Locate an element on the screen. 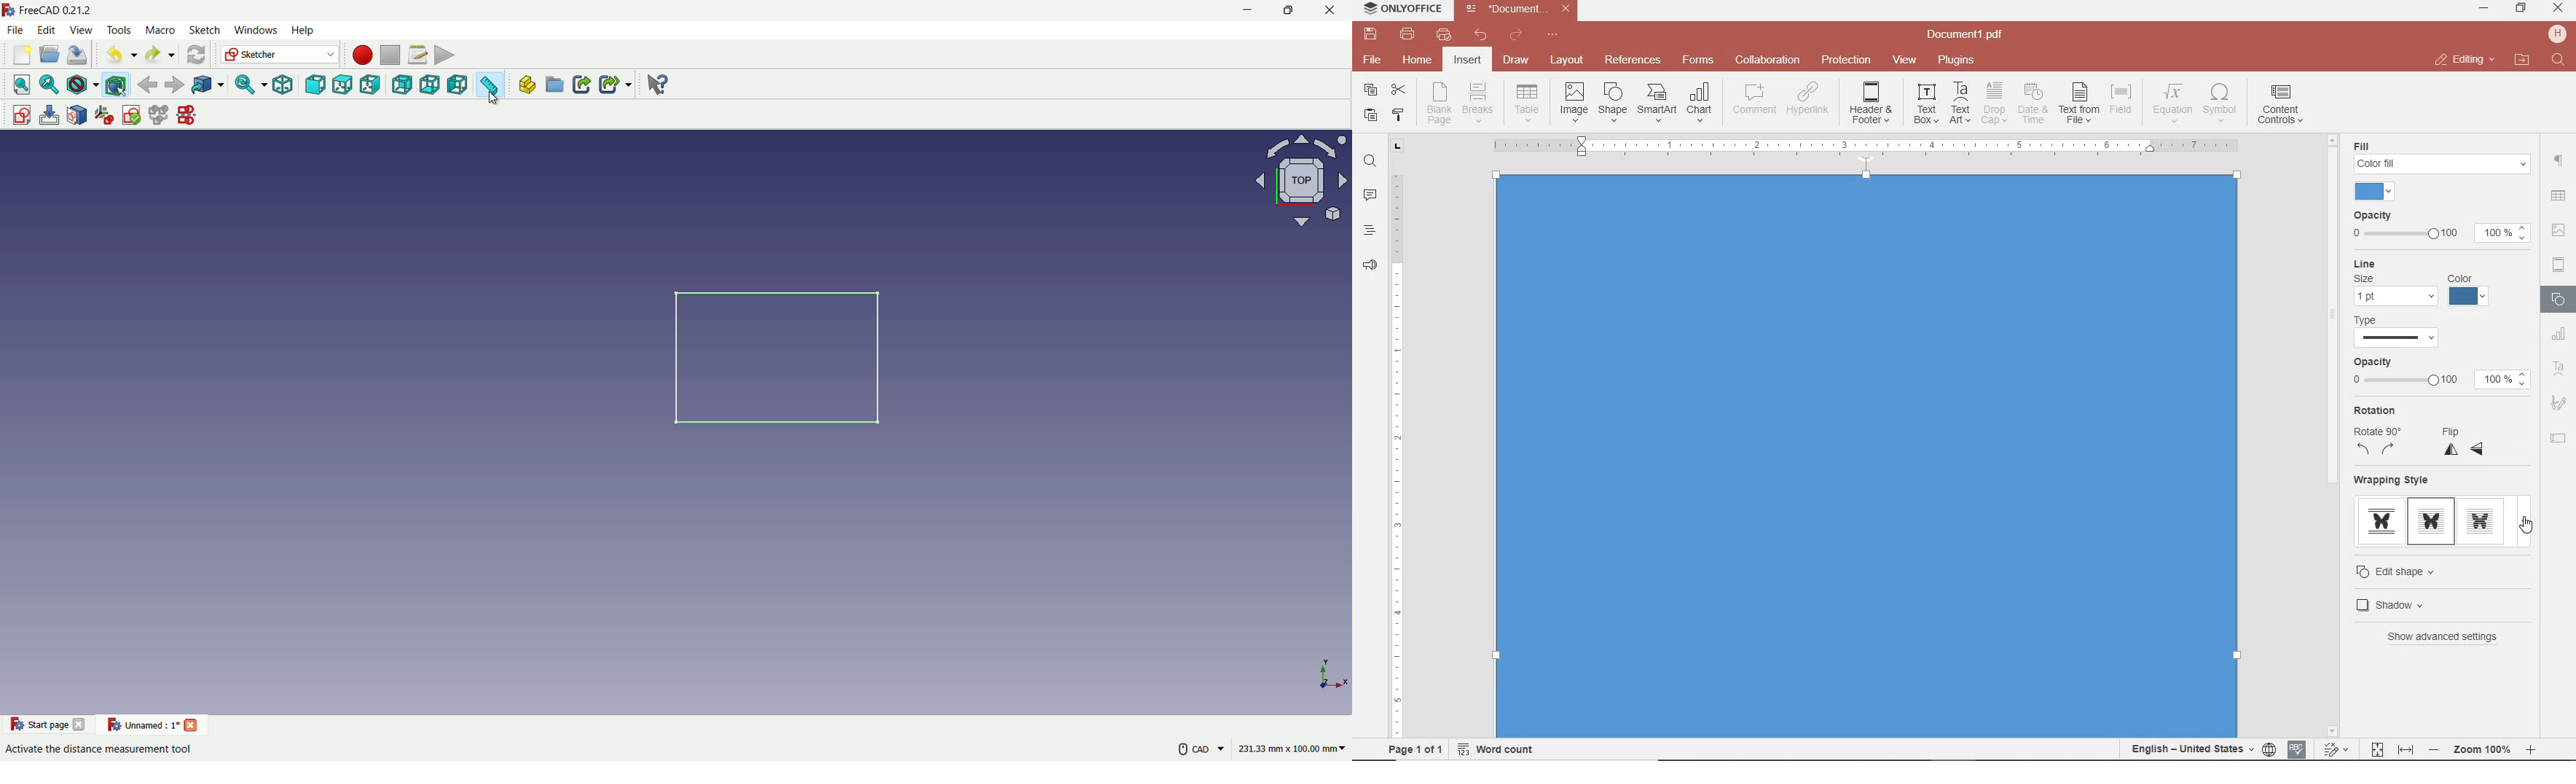  copy is located at coordinates (1370, 91).